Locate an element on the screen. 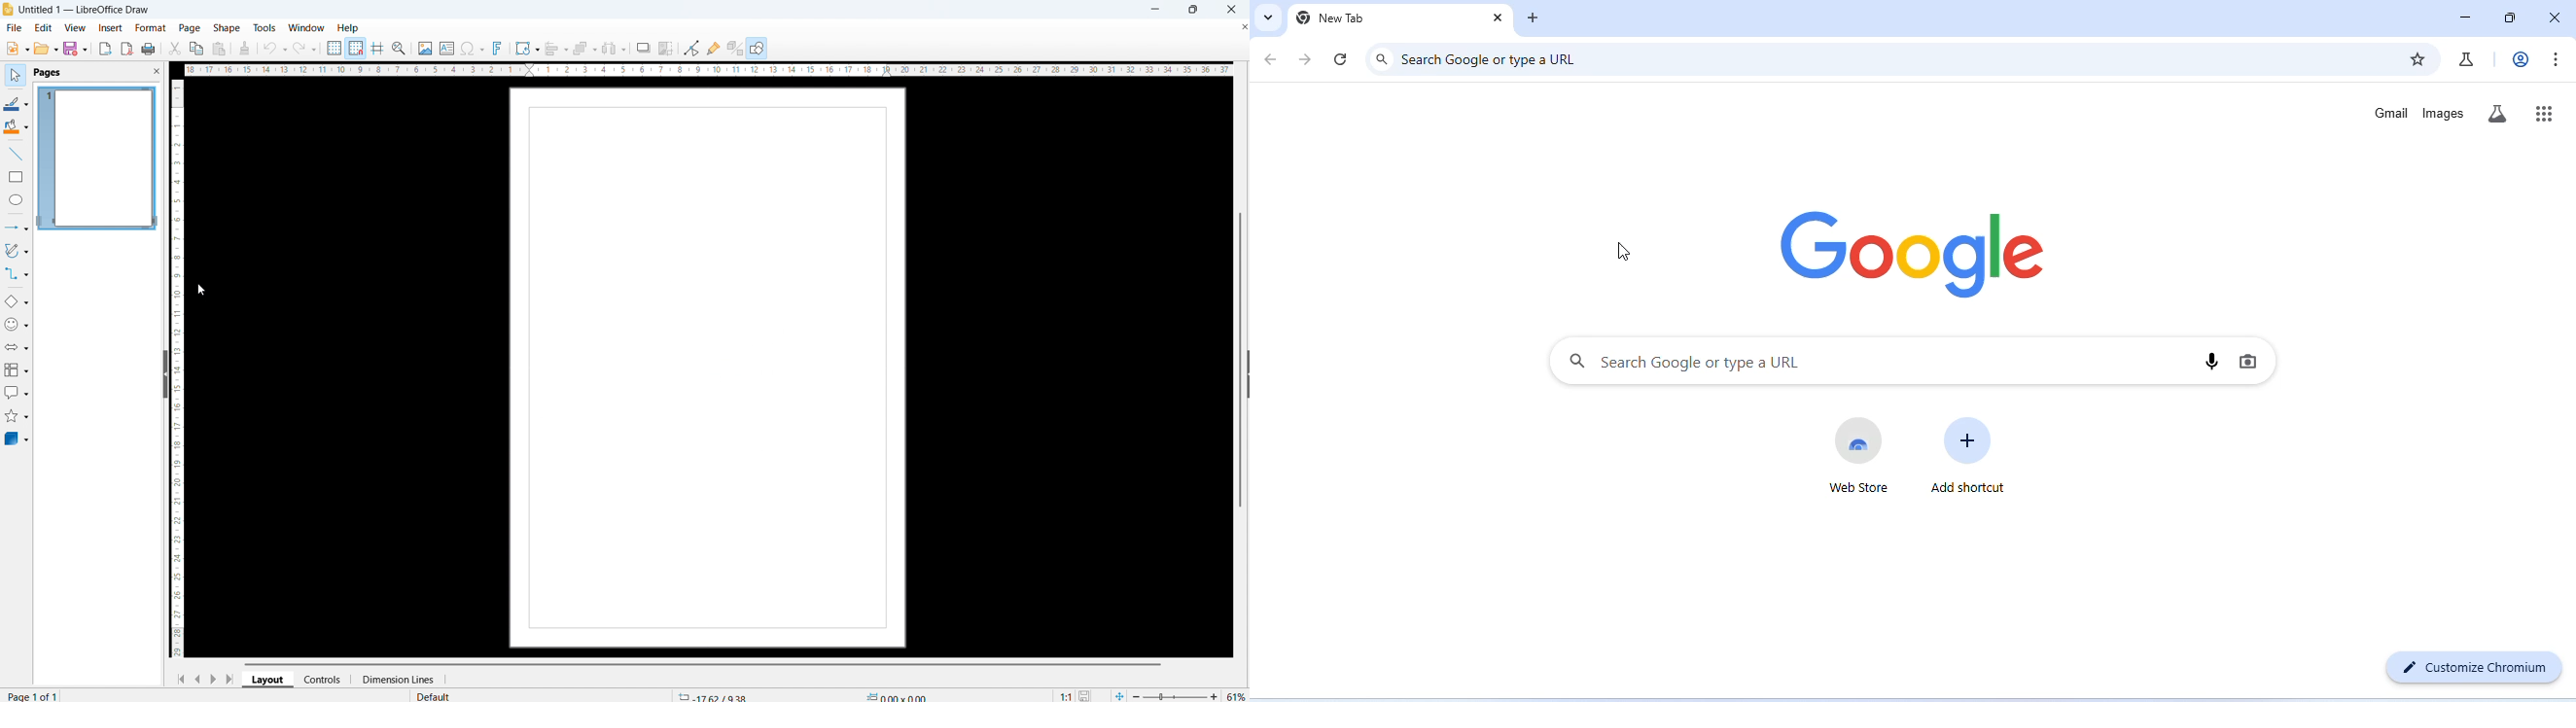  zoom slider is located at coordinates (1175, 694).